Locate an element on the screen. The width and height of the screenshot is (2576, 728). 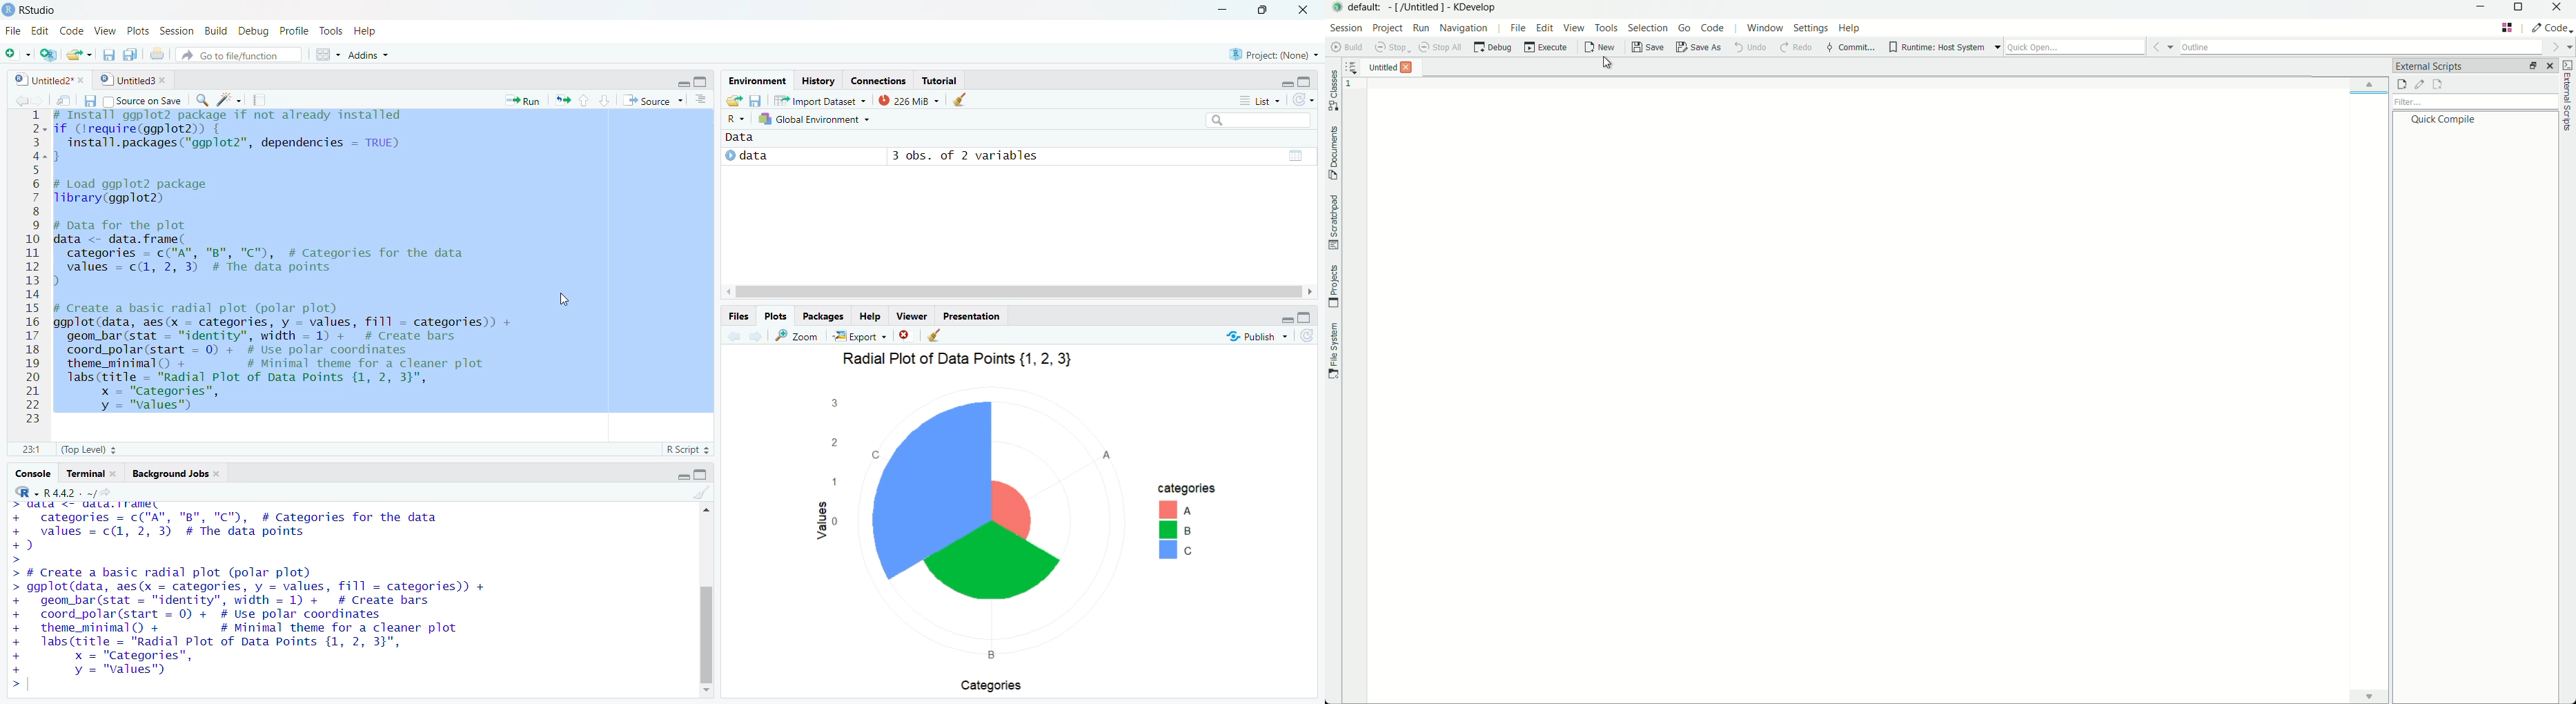
Close is located at coordinates (1301, 10).